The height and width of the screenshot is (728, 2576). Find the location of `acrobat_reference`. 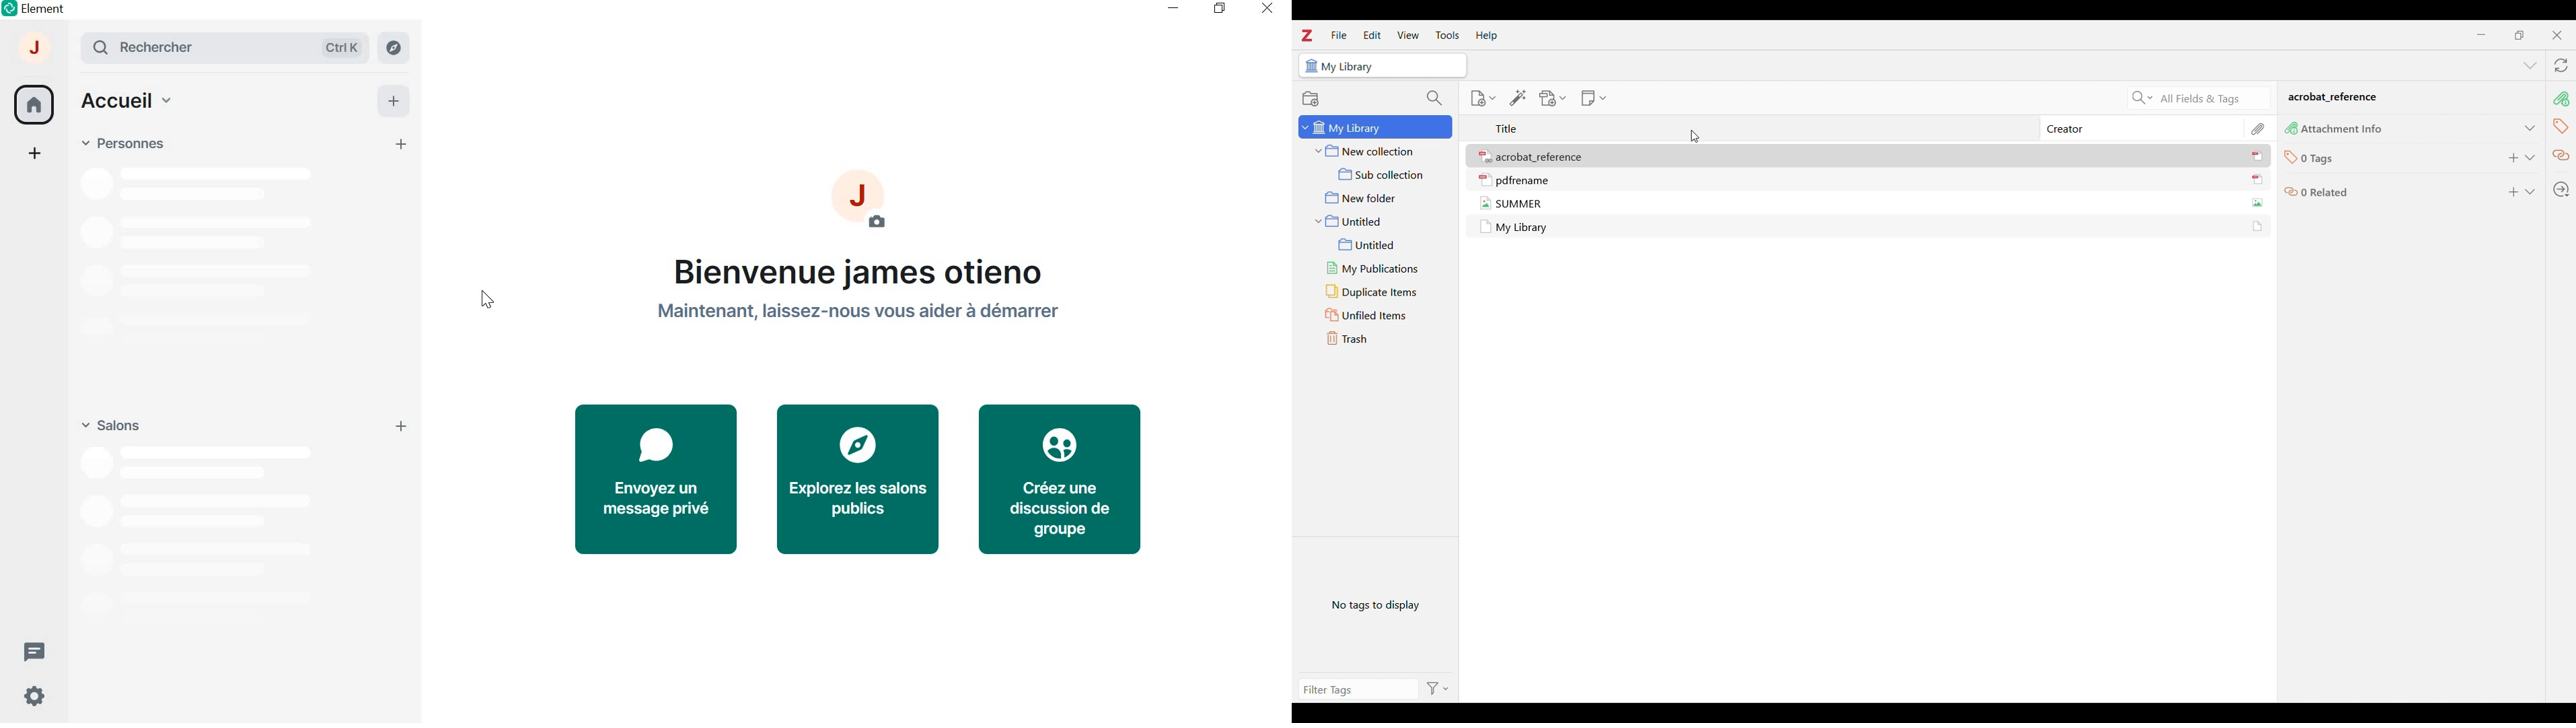

acrobat_reference is located at coordinates (1542, 157).